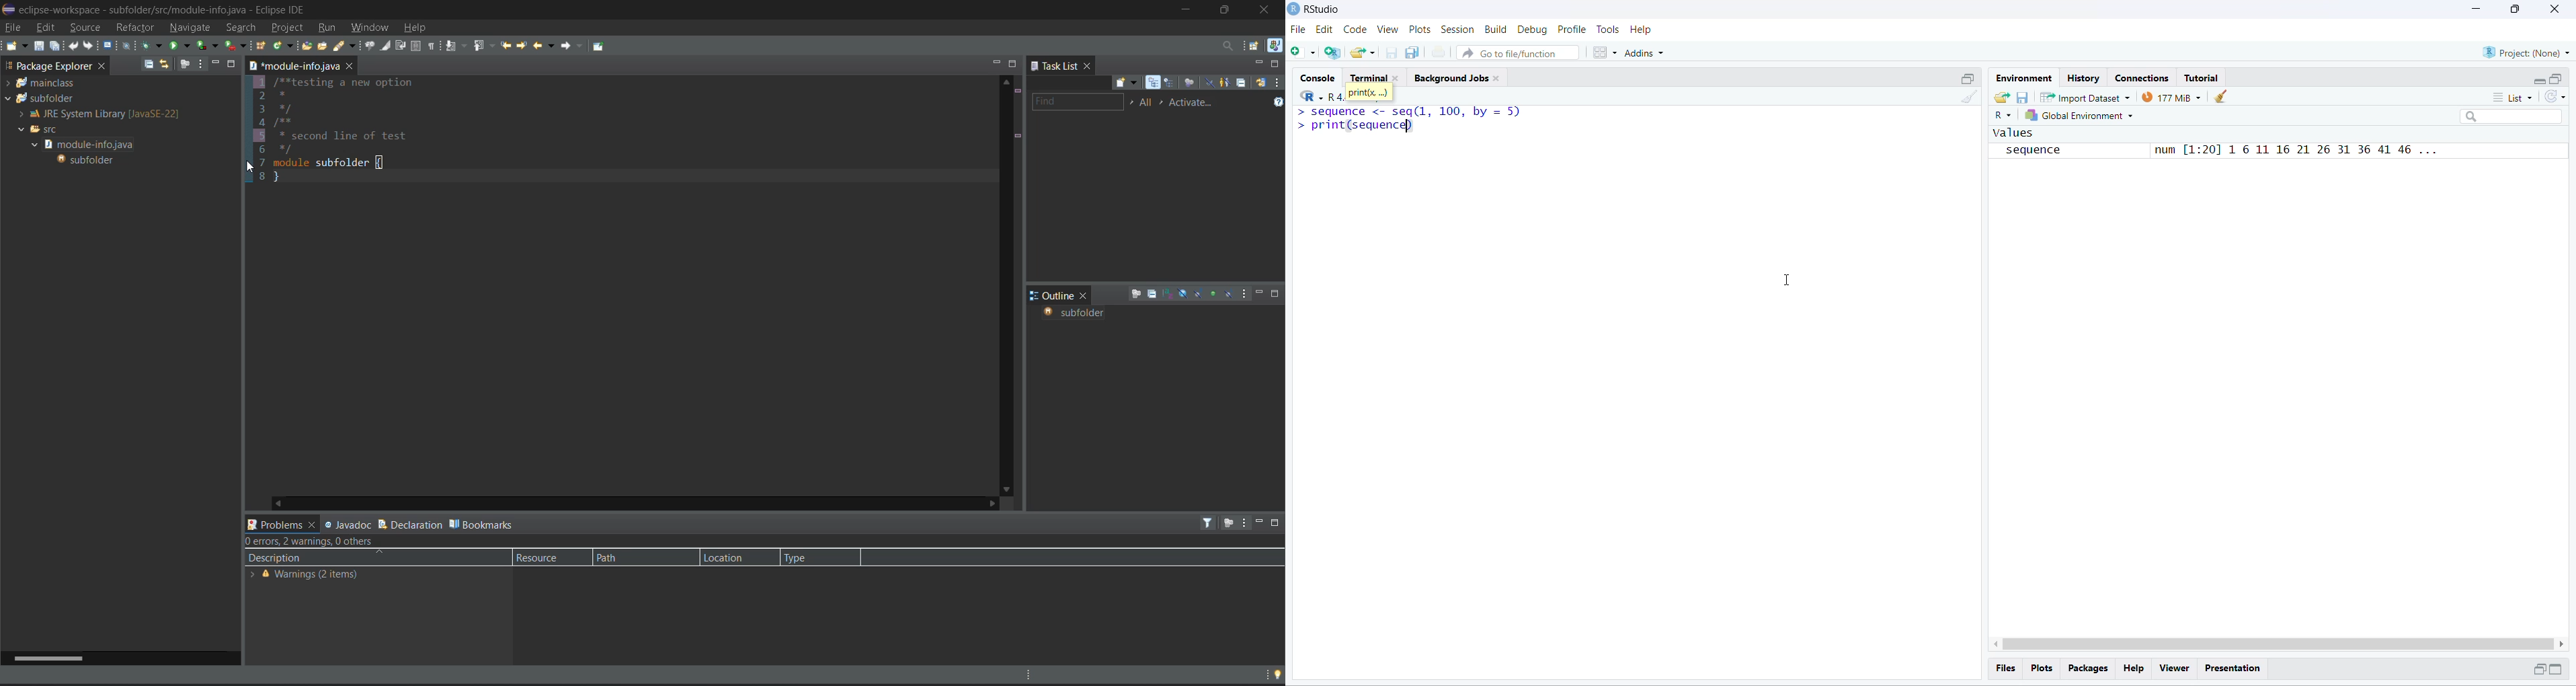 This screenshot has width=2576, height=700. What do you see at coordinates (2513, 98) in the screenshot?
I see `list` at bounding box center [2513, 98].